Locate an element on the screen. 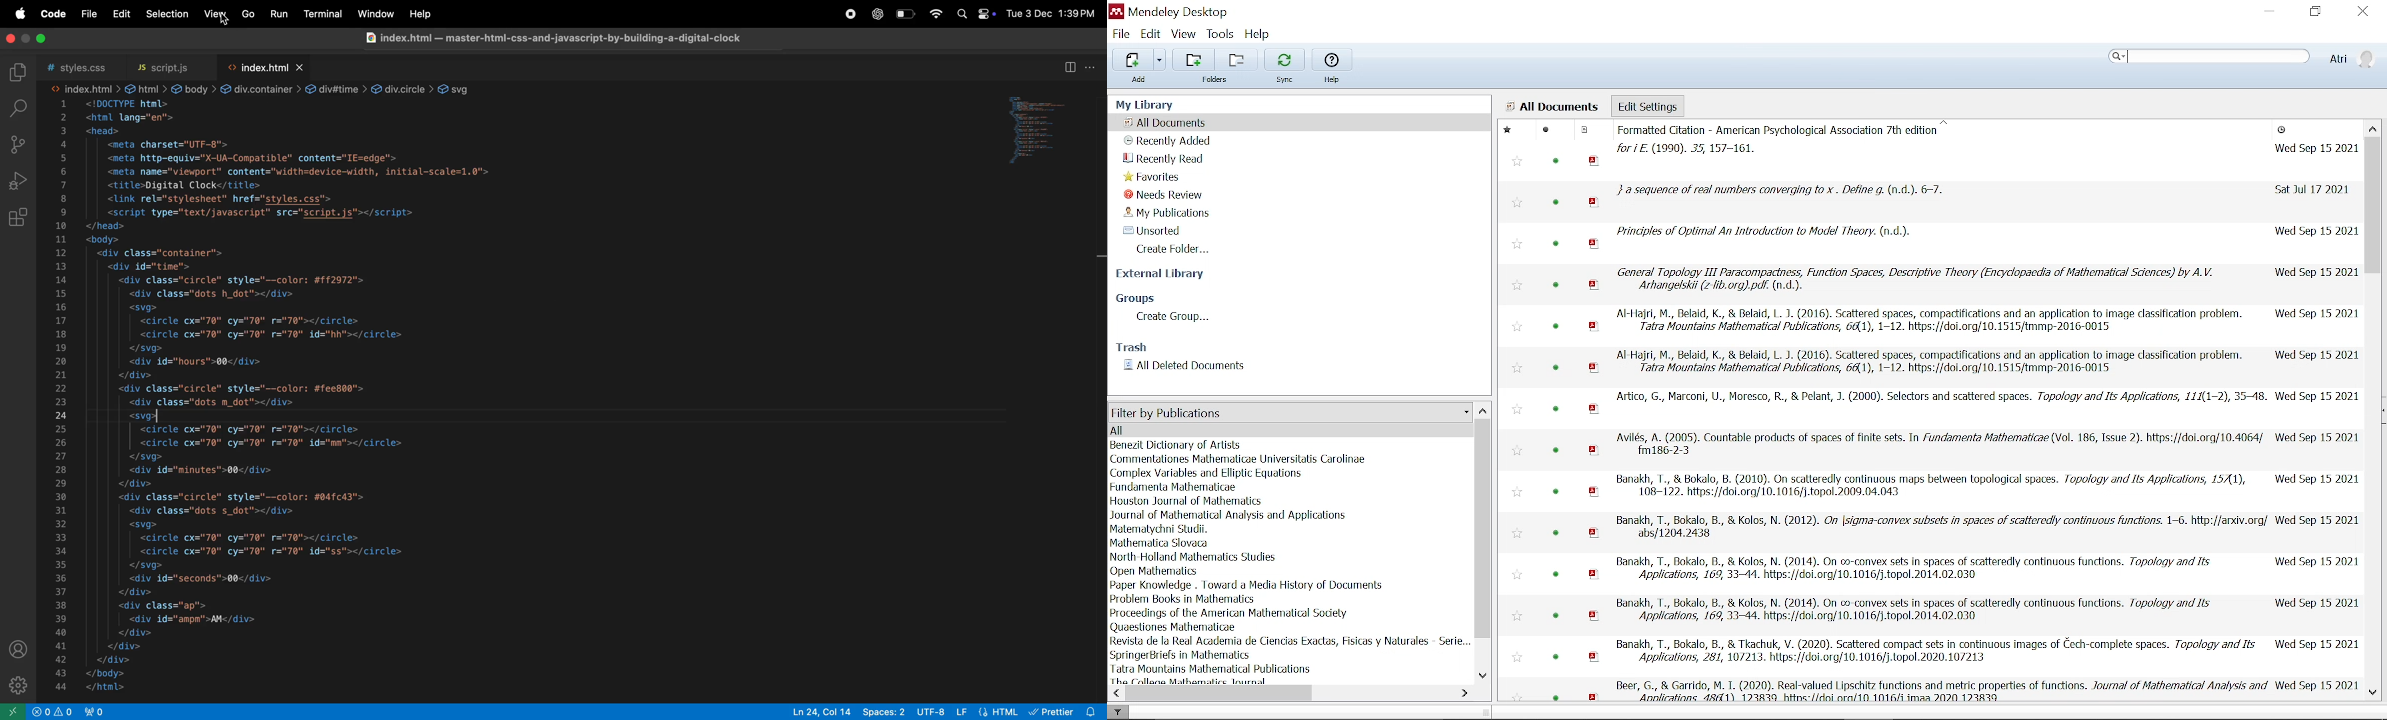  Edit is located at coordinates (1151, 34).